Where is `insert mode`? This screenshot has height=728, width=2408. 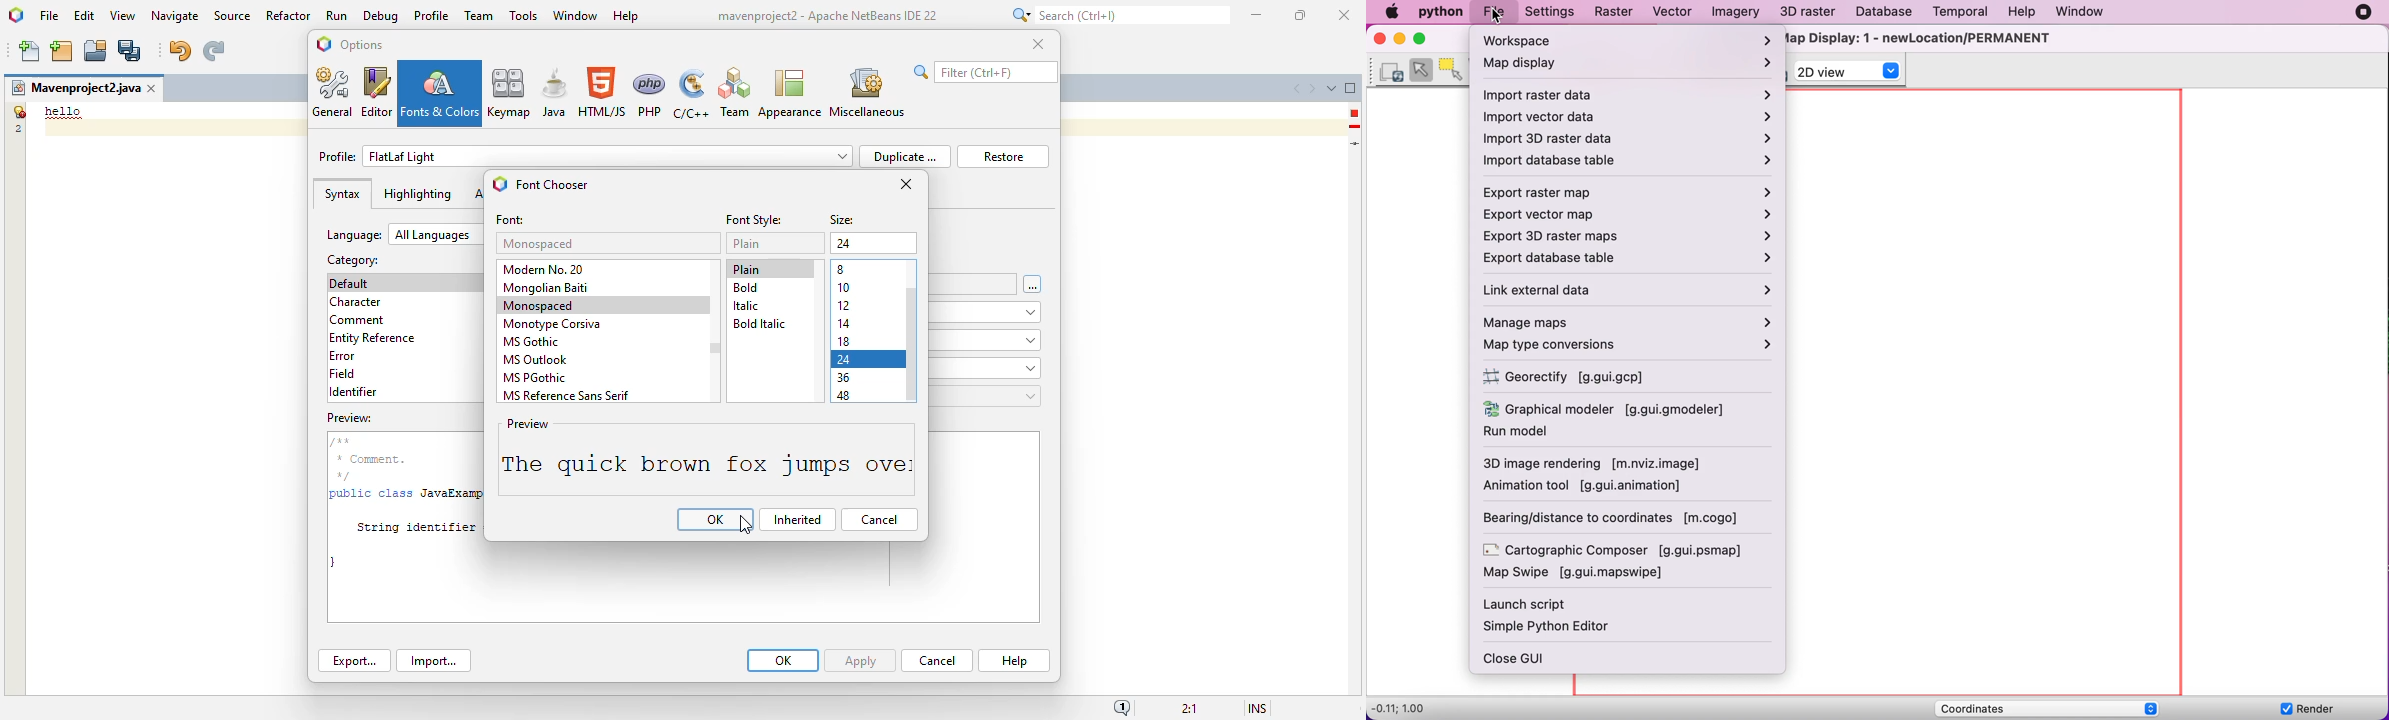
insert mode is located at coordinates (1257, 707).